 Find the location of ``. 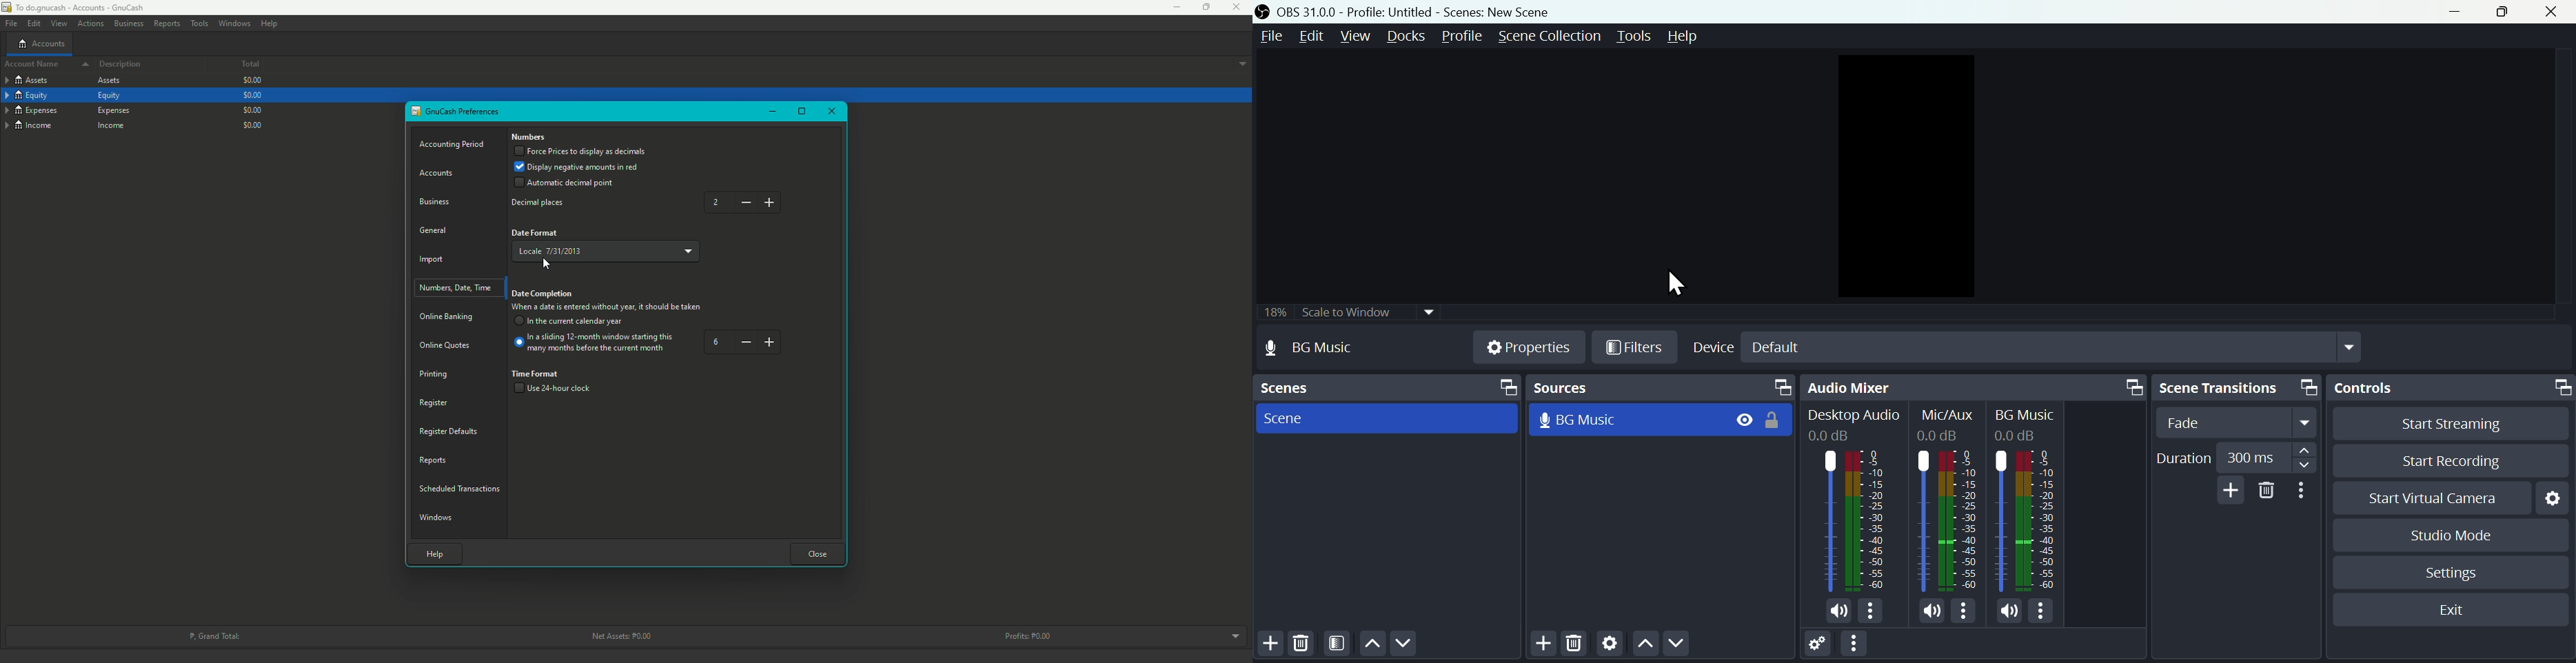

 is located at coordinates (1947, 415).